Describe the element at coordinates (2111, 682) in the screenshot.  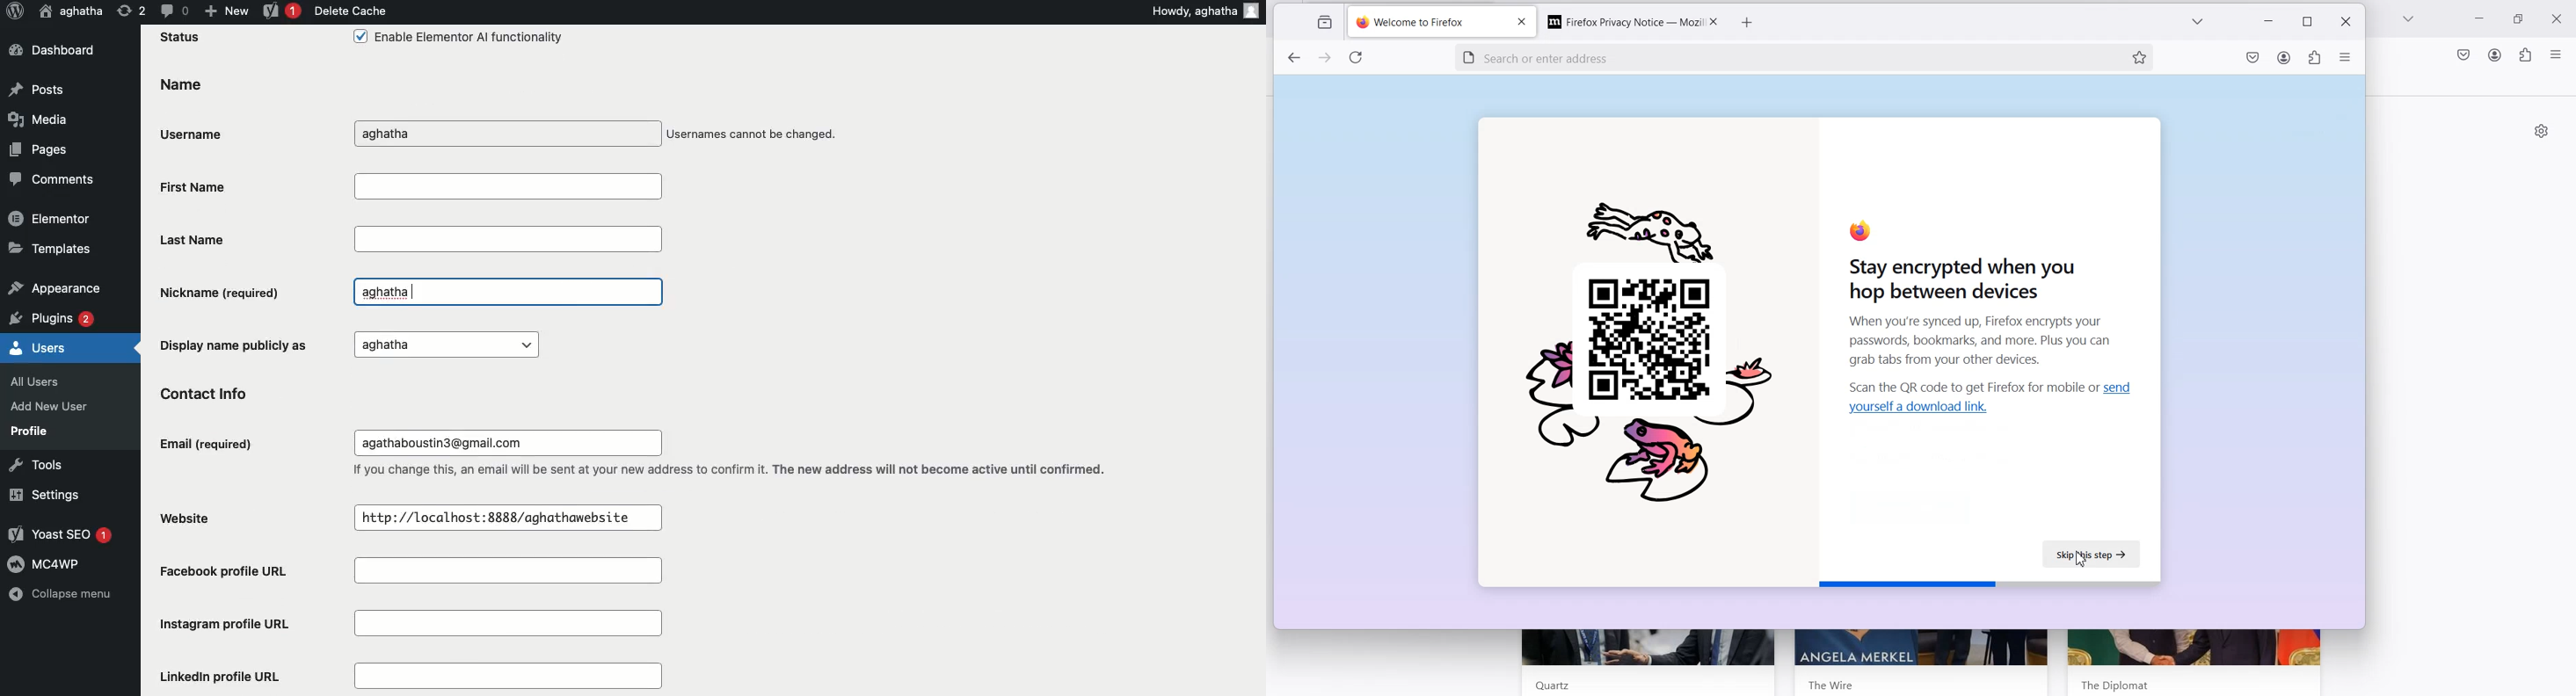
I see `The Dipolomat` at that location.